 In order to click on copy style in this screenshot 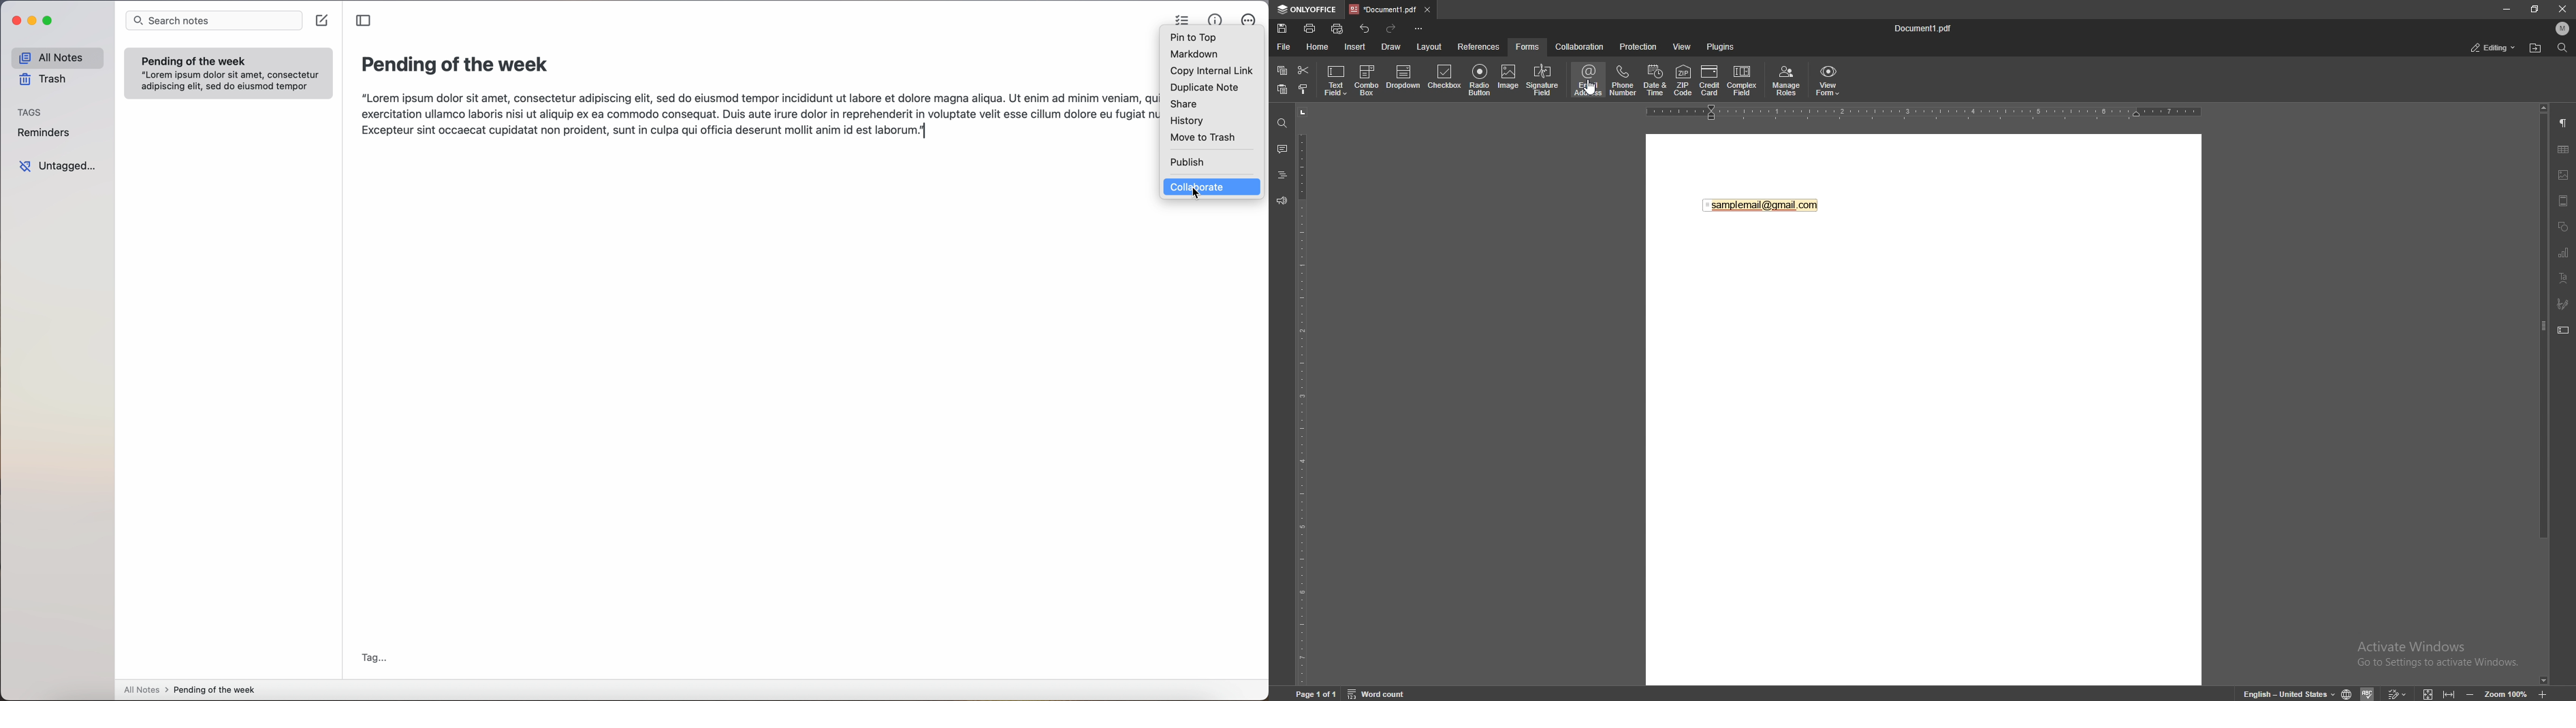, I will do `click(1303, 90)`.